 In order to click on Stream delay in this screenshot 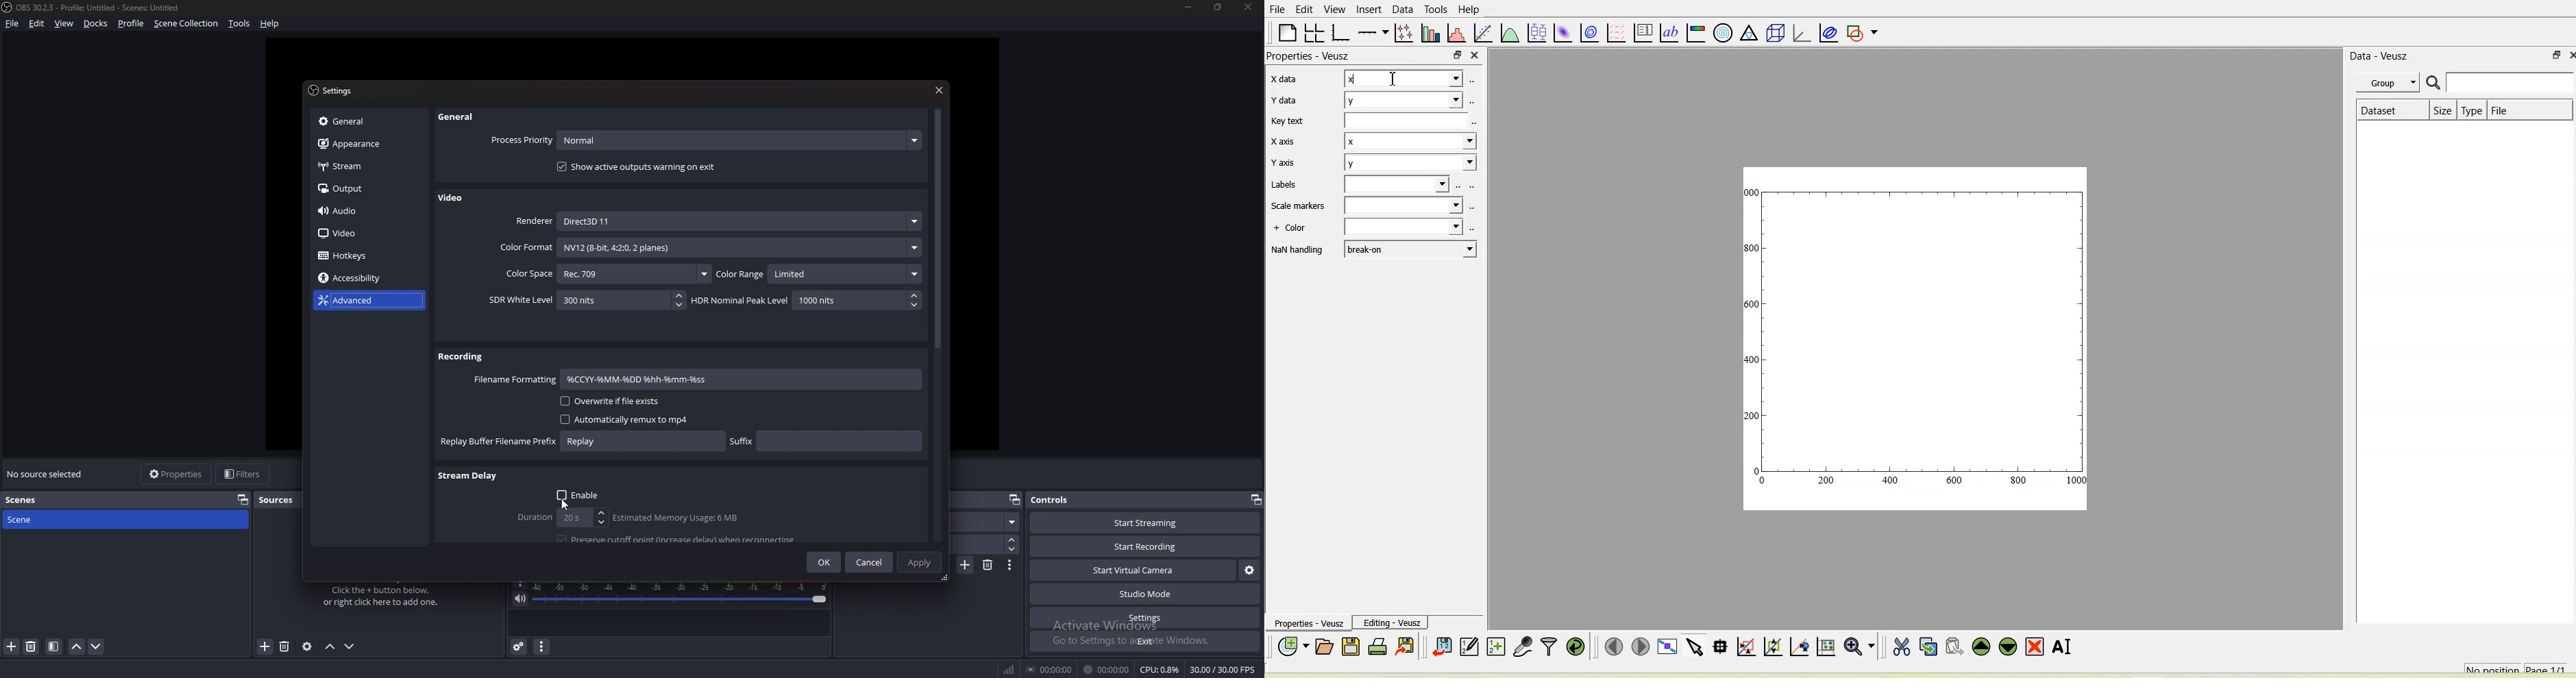, I will do `click(468, 477)`.